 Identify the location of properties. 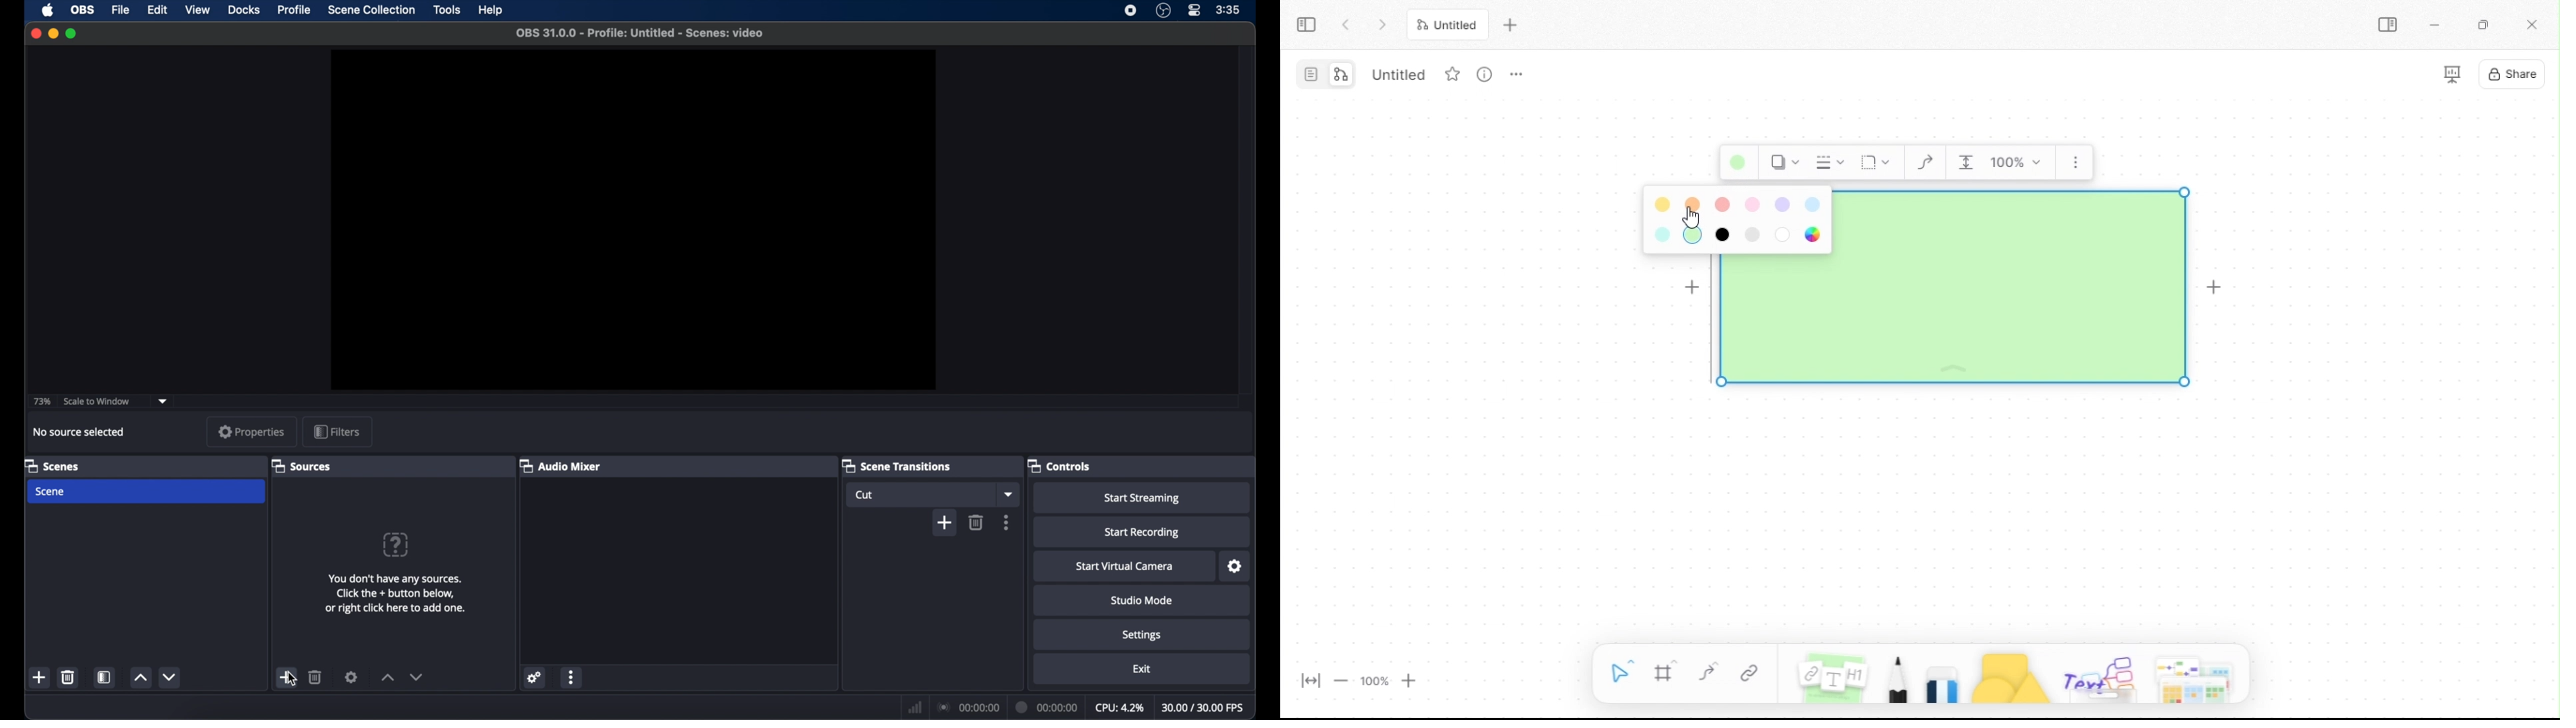
(252, 431).